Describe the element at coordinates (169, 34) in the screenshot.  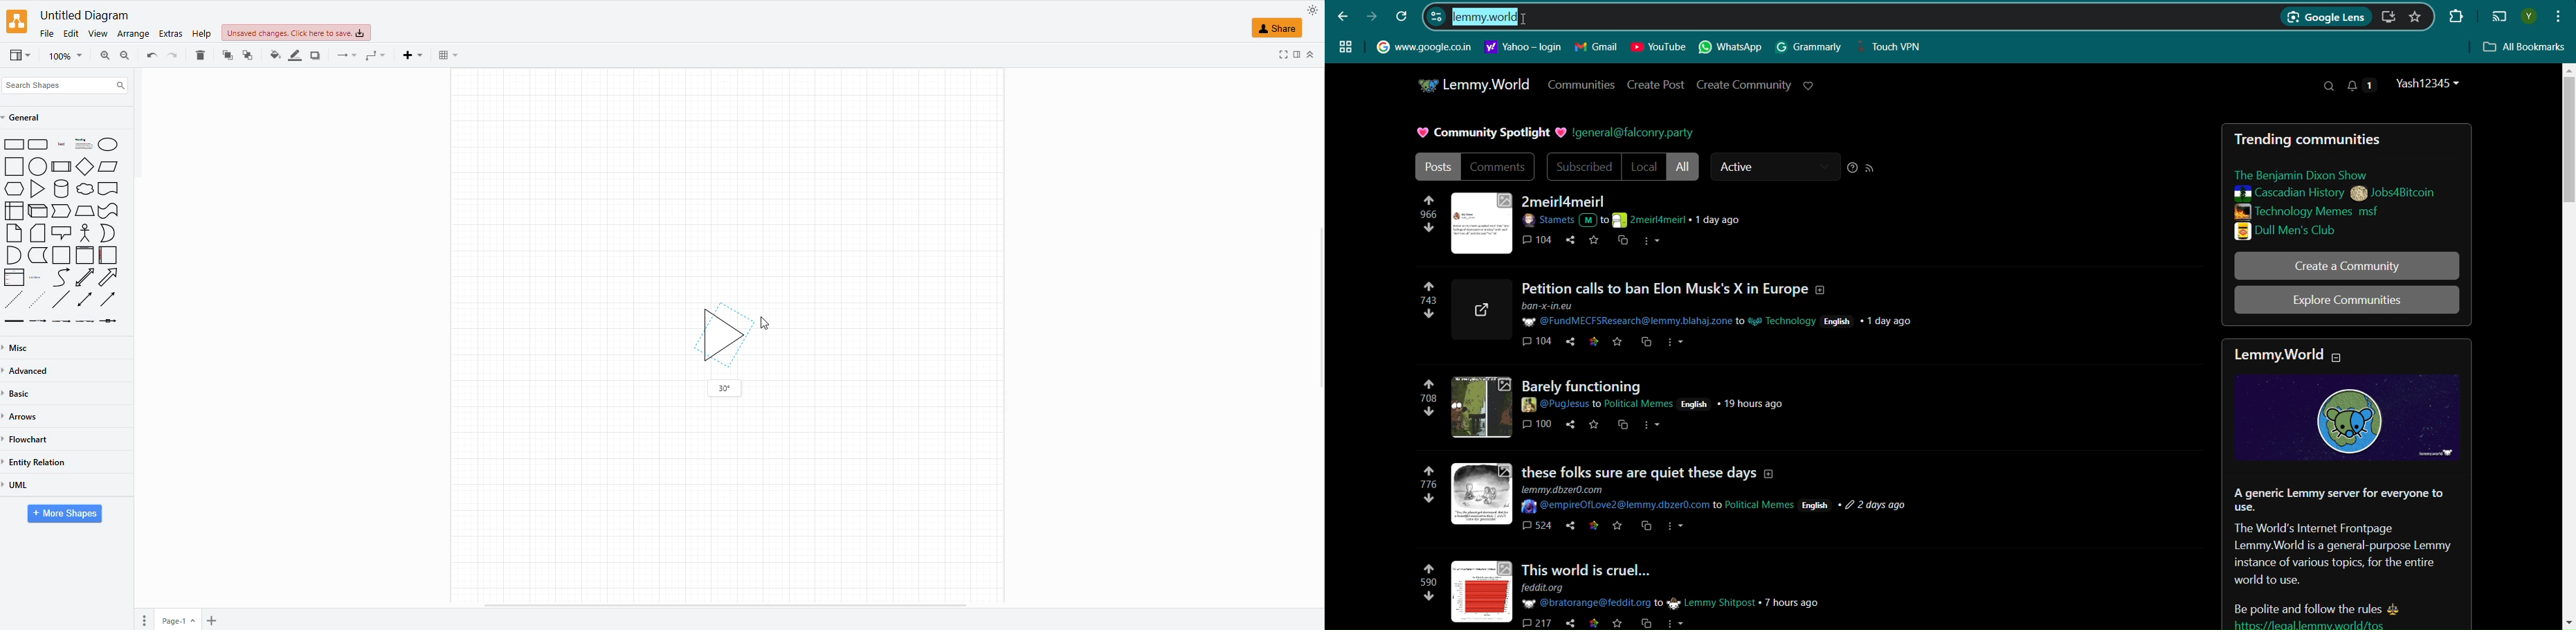
I see `extras` at that location.